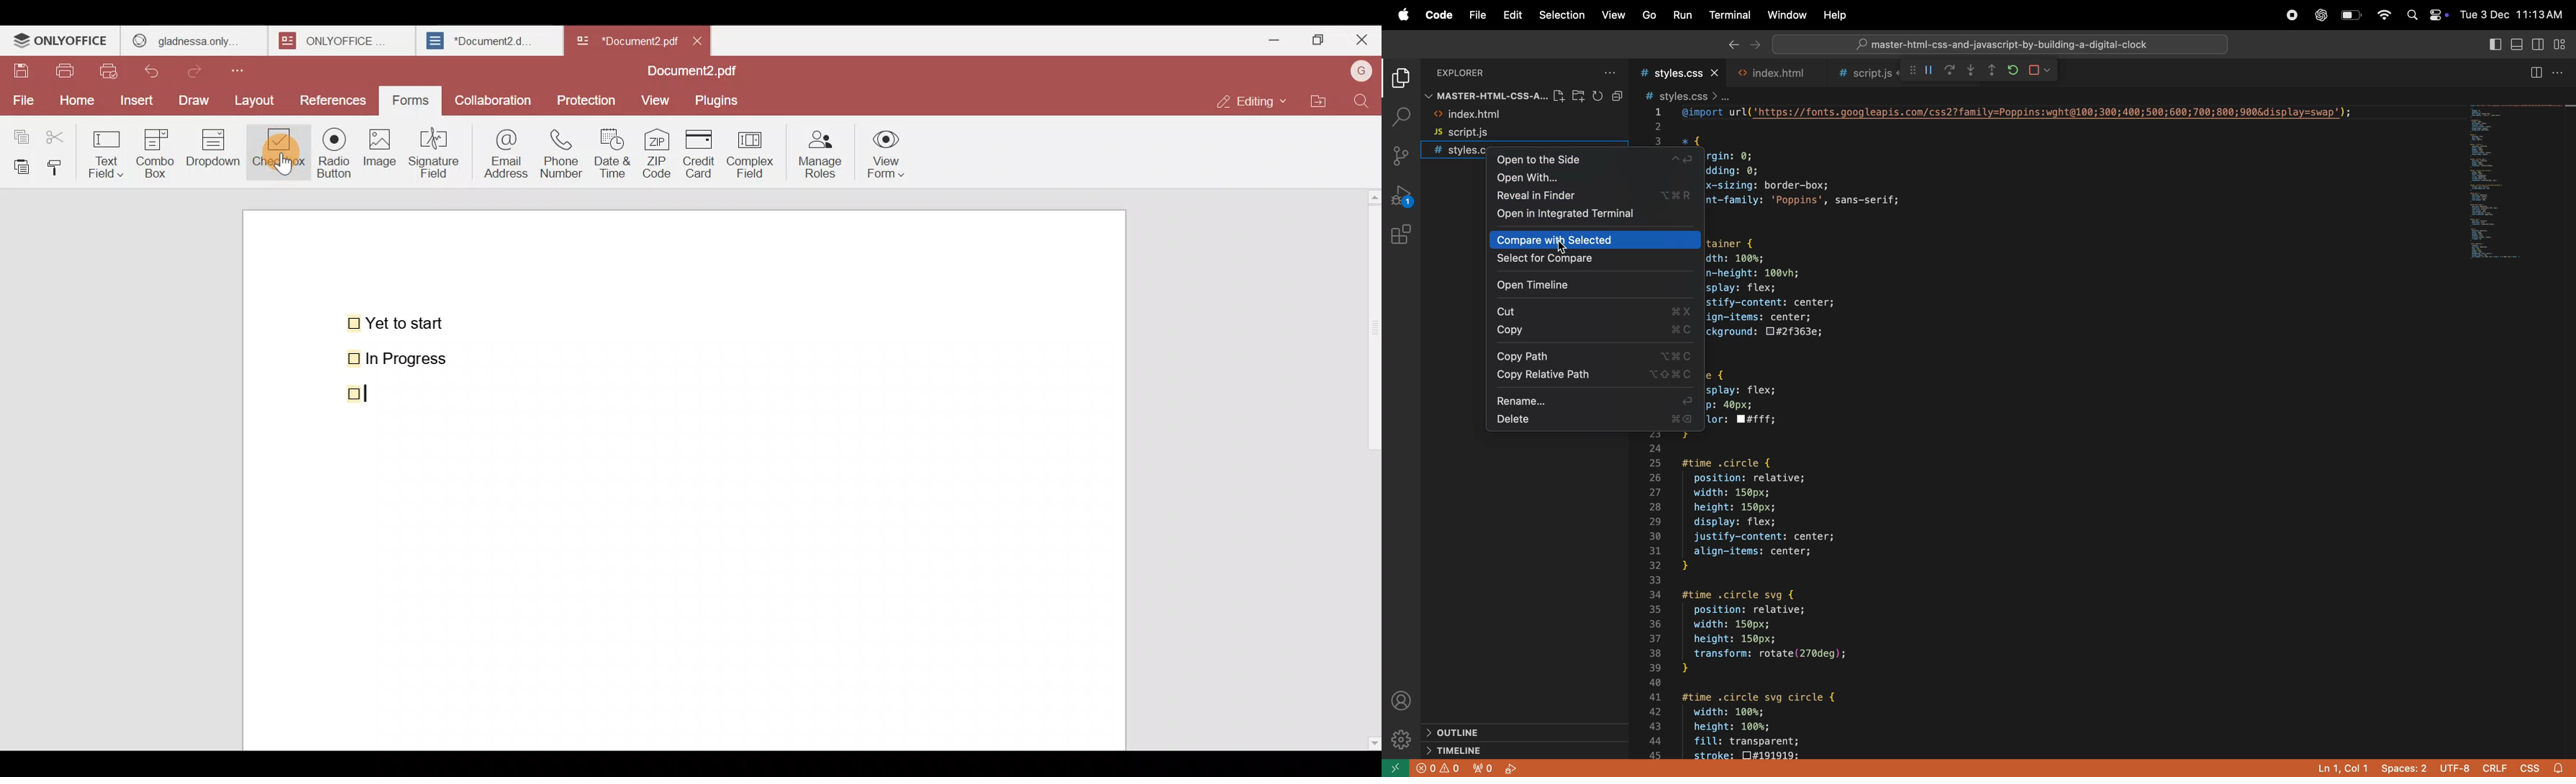  I want to click on open integrated terminal, so click(1600, 217).